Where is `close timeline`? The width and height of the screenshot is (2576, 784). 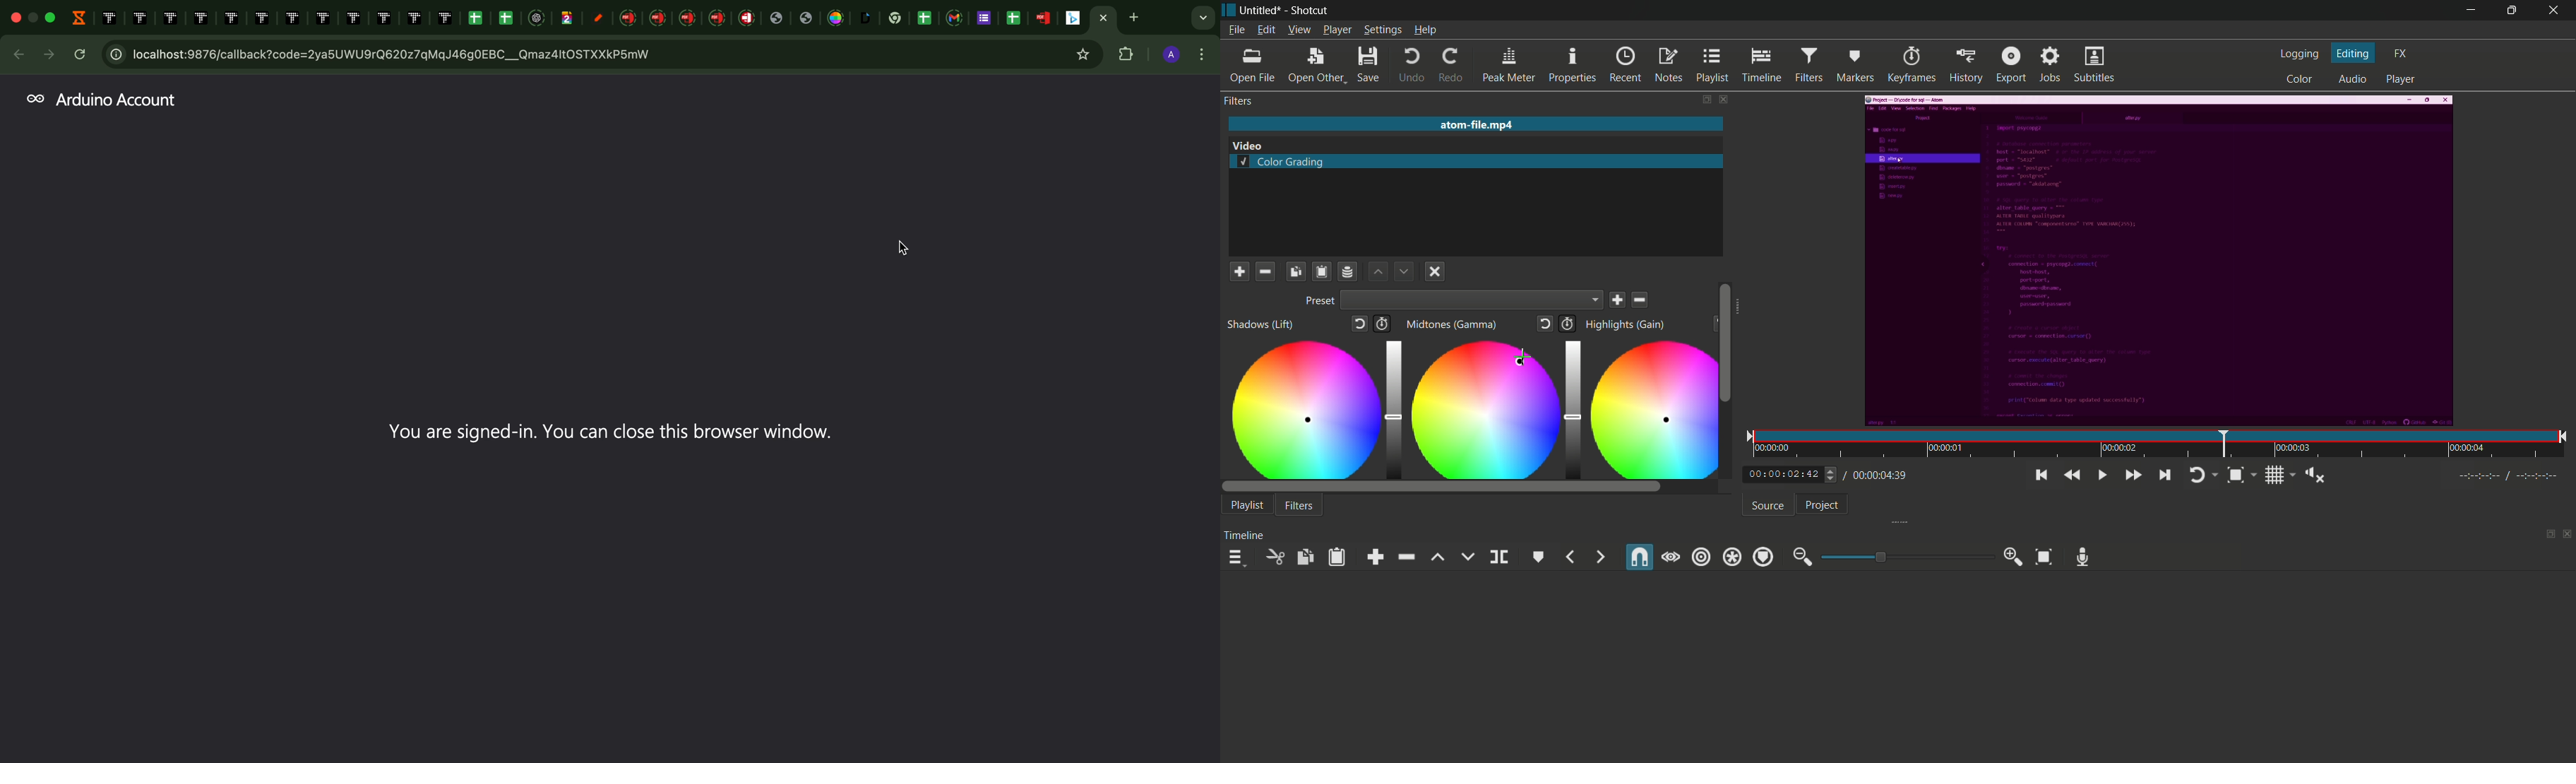
close timeline is located at coordinates (2568, 535).